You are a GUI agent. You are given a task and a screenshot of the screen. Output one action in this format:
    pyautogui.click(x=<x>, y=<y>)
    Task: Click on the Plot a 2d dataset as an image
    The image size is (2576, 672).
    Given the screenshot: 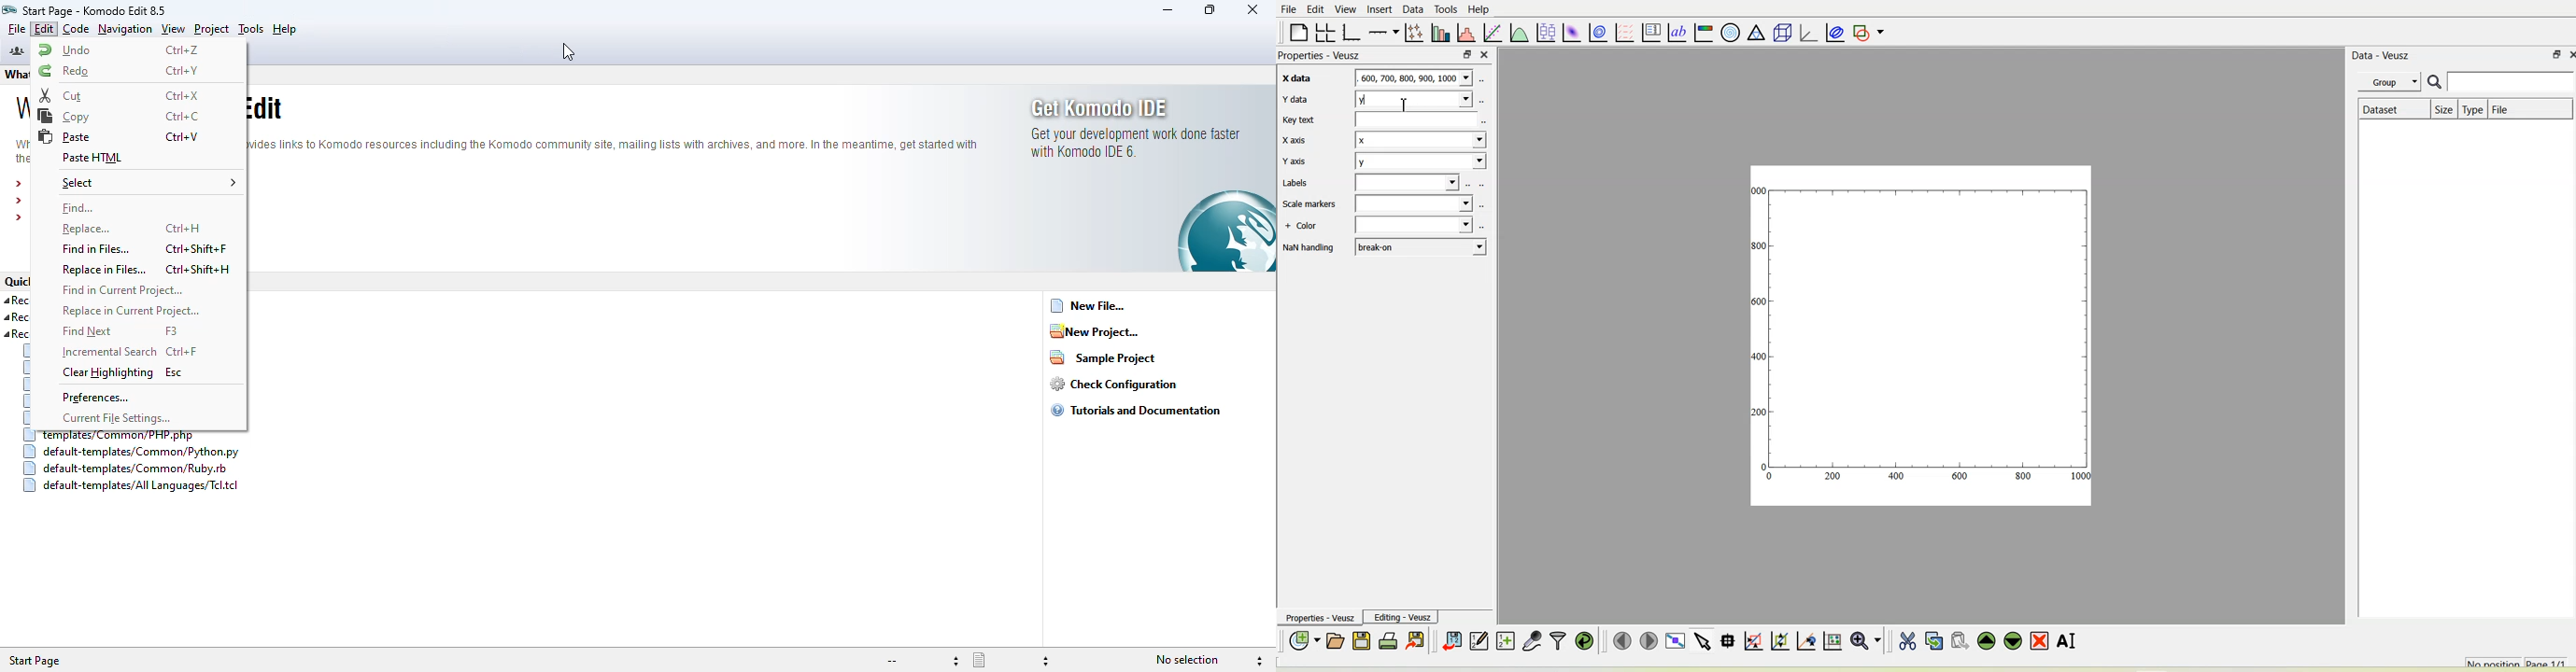 What is the action you would take?
    pyautogui.click(x=1571, y=31)
    